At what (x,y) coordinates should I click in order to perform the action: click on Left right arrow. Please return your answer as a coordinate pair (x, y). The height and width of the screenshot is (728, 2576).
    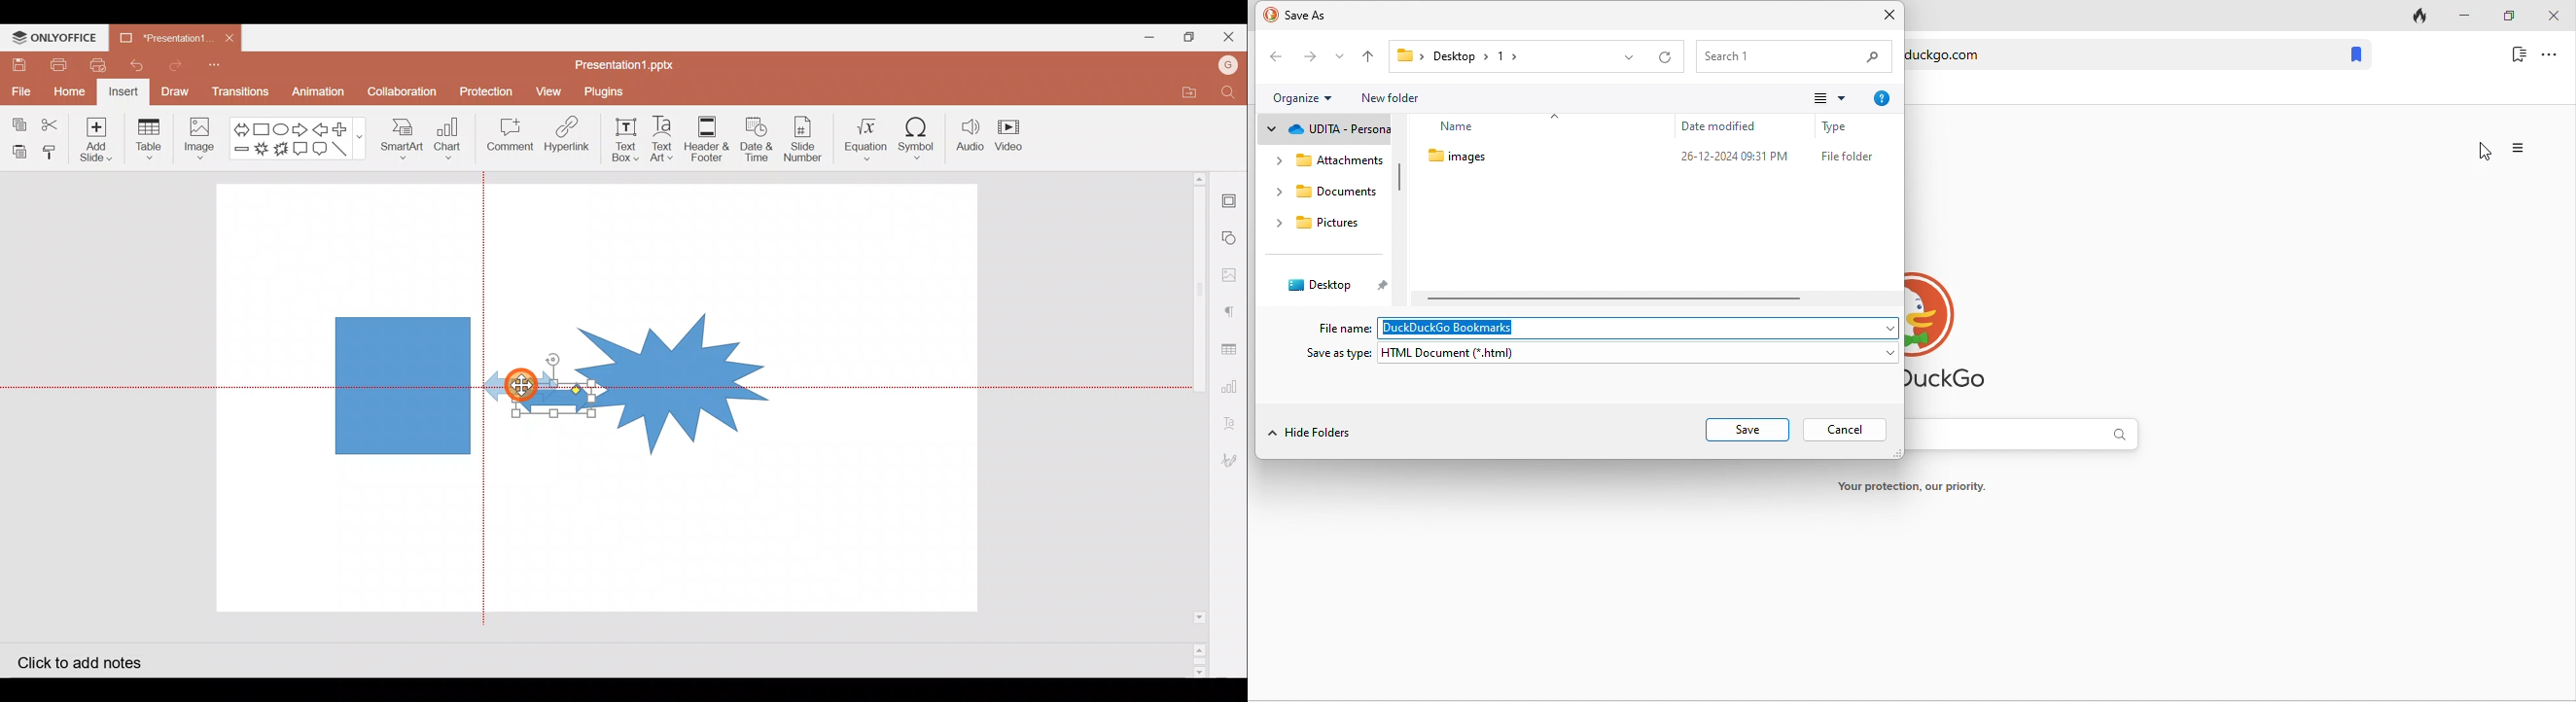
    Looking at the image, I should click on (536, 398).